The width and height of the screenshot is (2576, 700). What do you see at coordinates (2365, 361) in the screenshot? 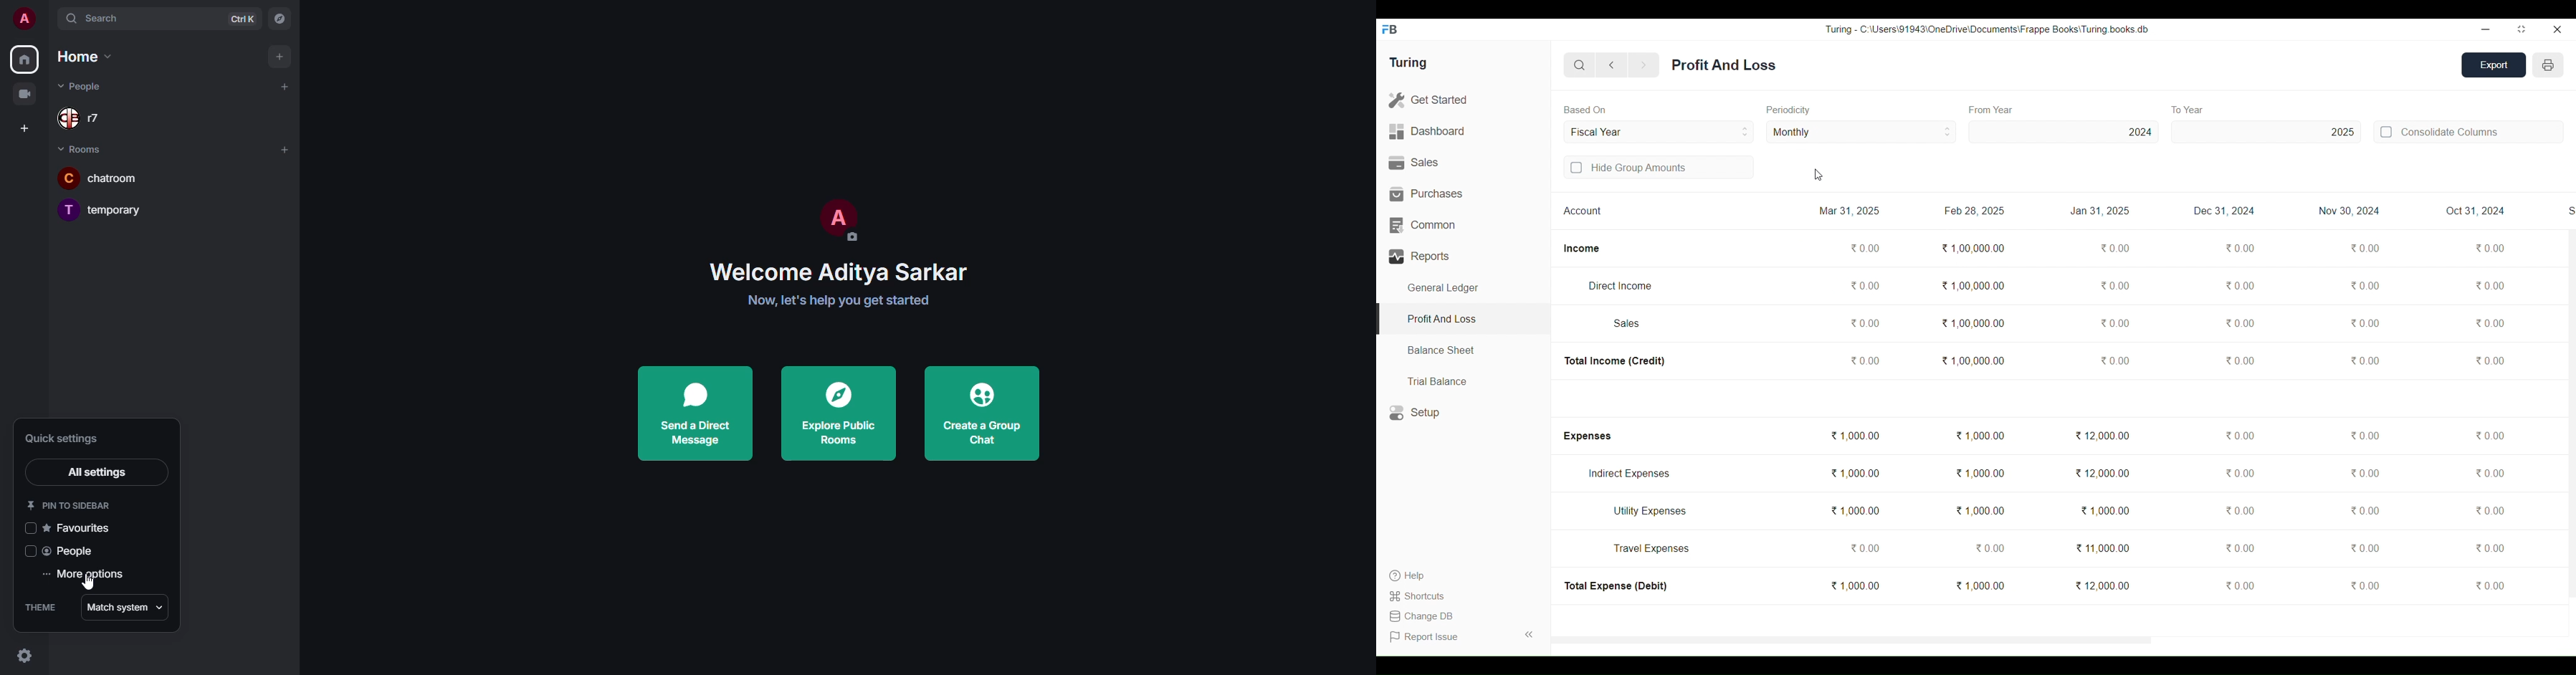
I see `0.00` at bounding box center [2365, 361].